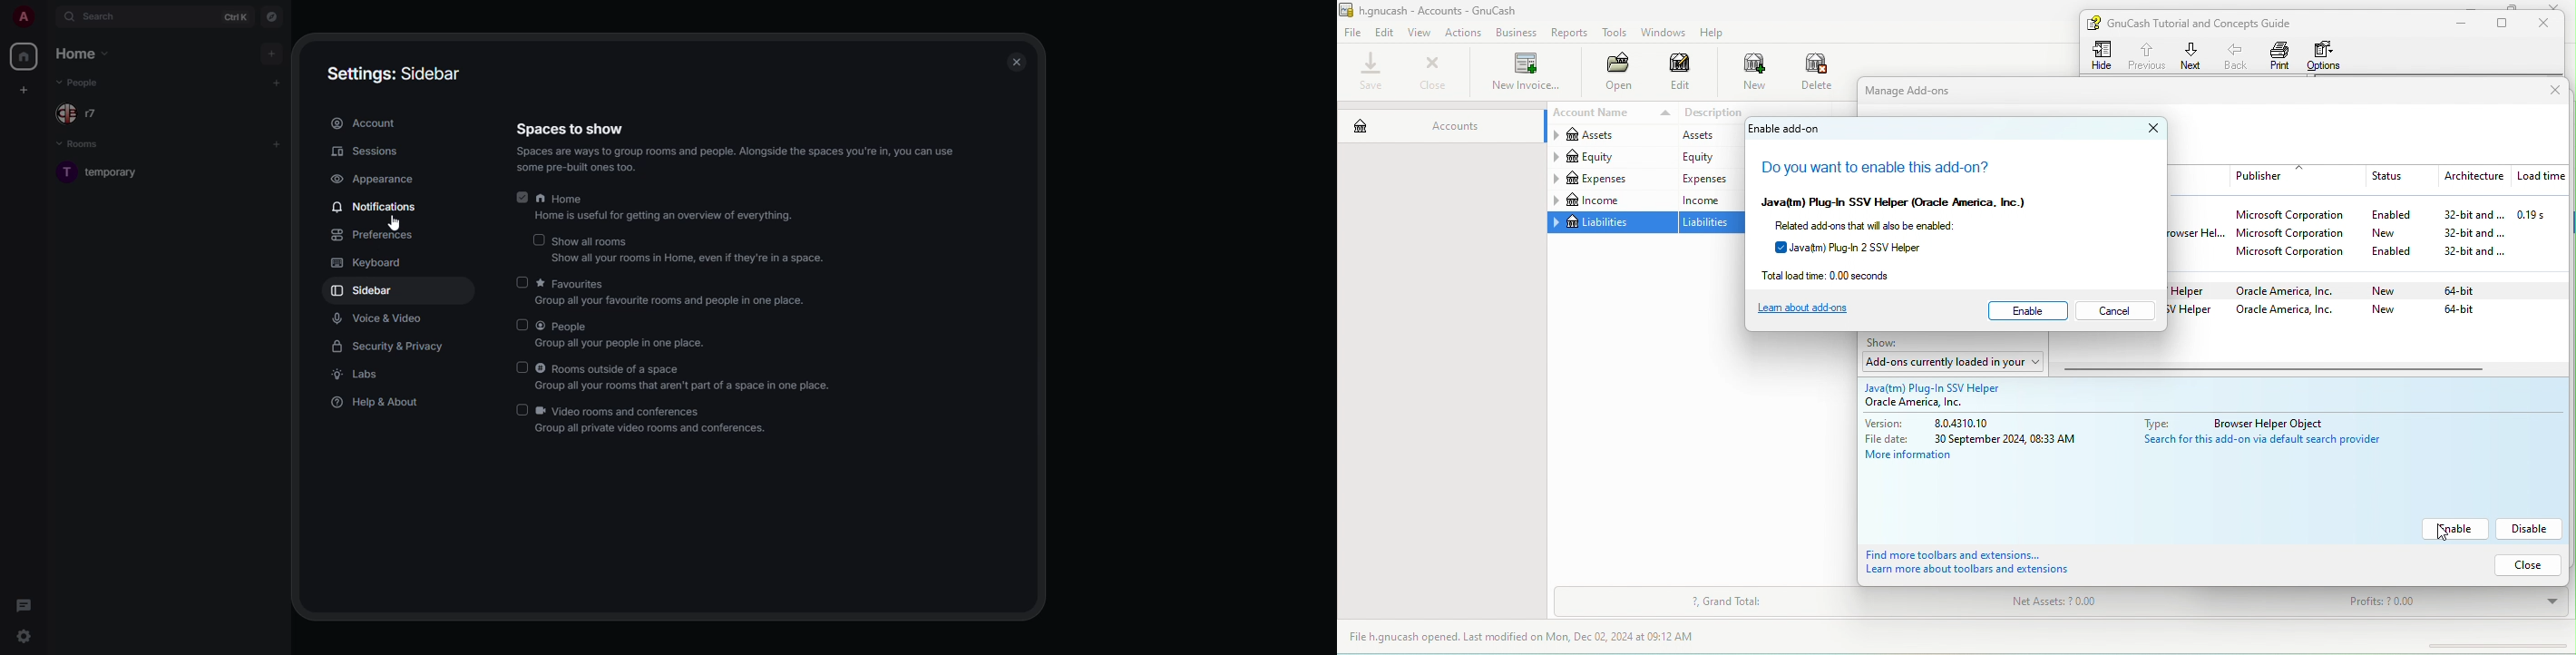  I want to click on name, so click(2200, 175).